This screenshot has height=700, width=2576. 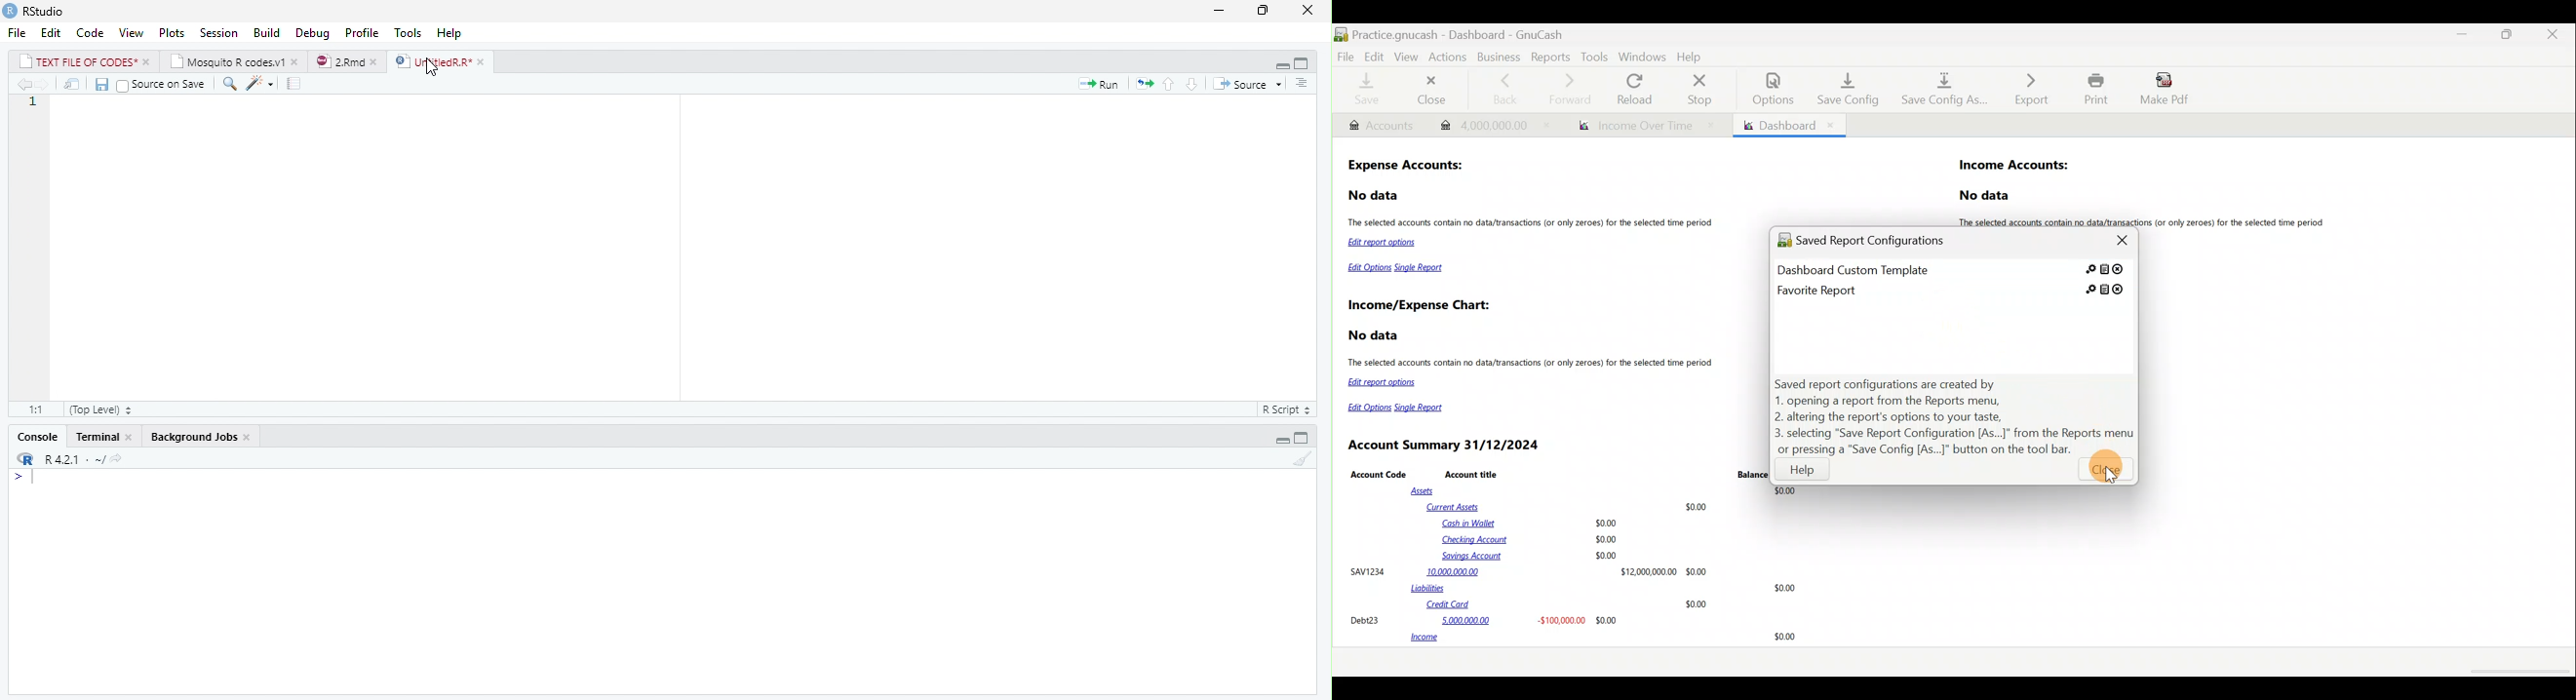 I want to click on Build, so click(x=265, y=32).